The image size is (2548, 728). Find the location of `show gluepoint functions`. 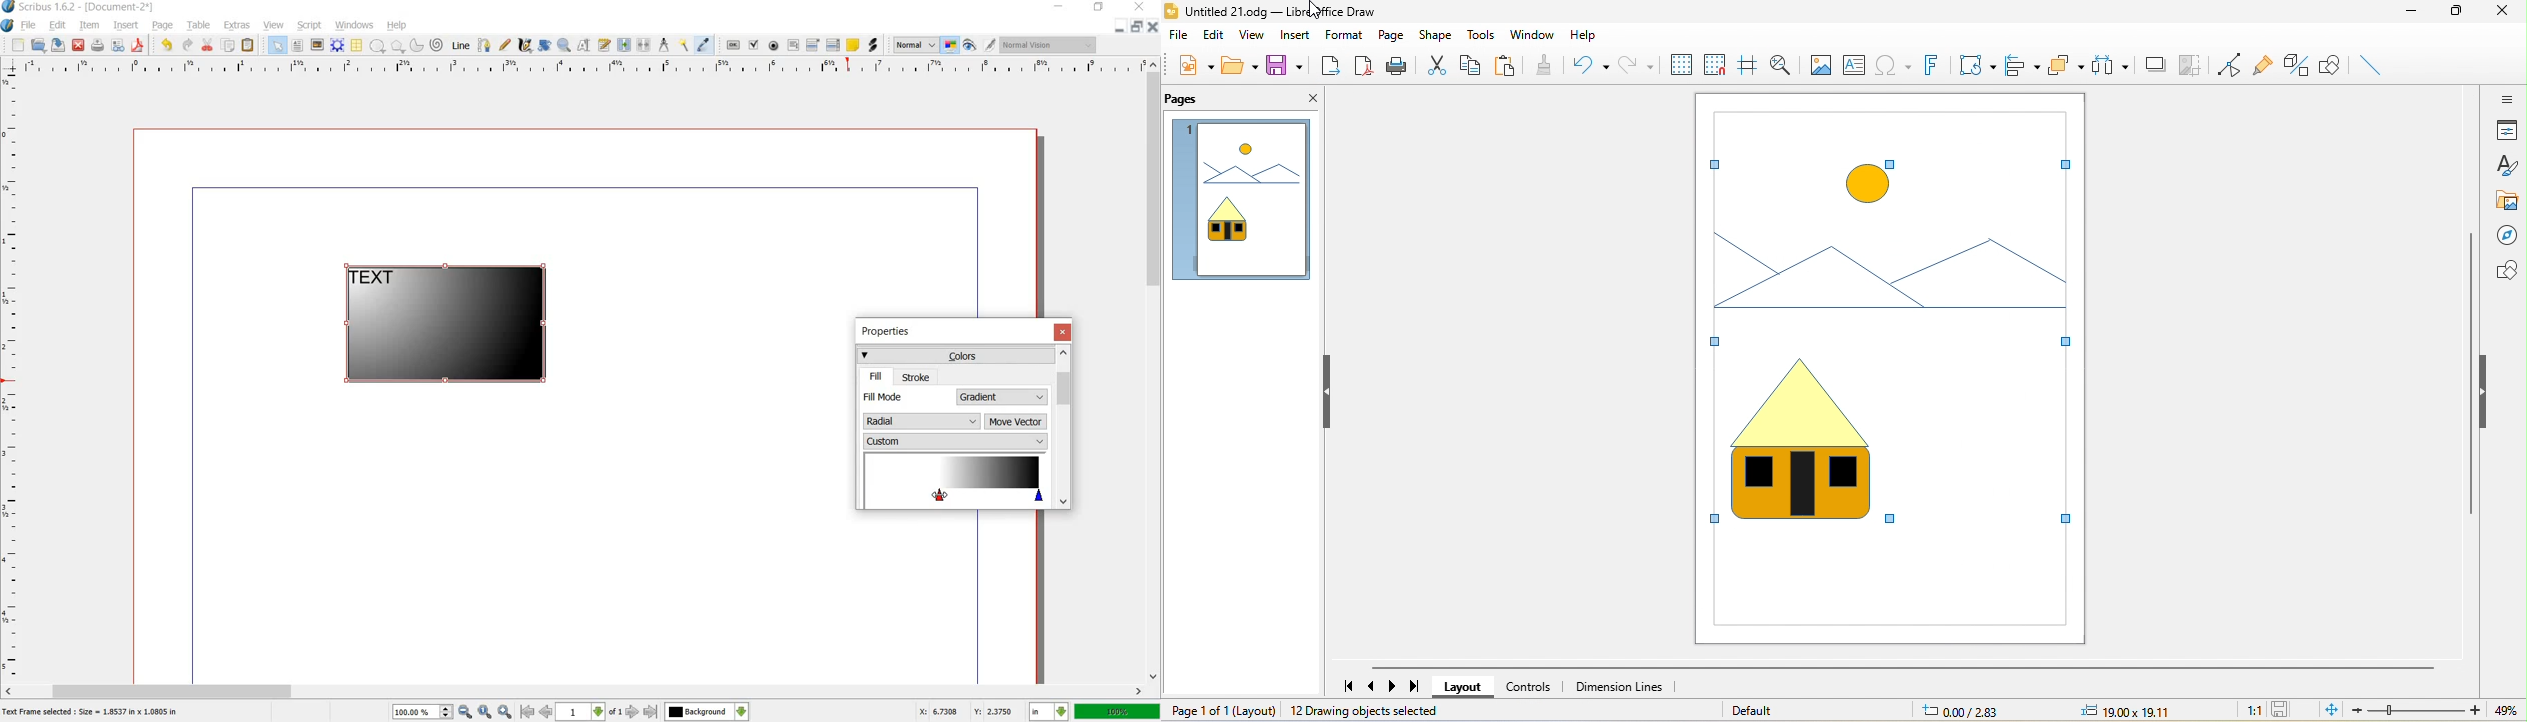

show gluepoint functions is located at coordinates (2263, 64).